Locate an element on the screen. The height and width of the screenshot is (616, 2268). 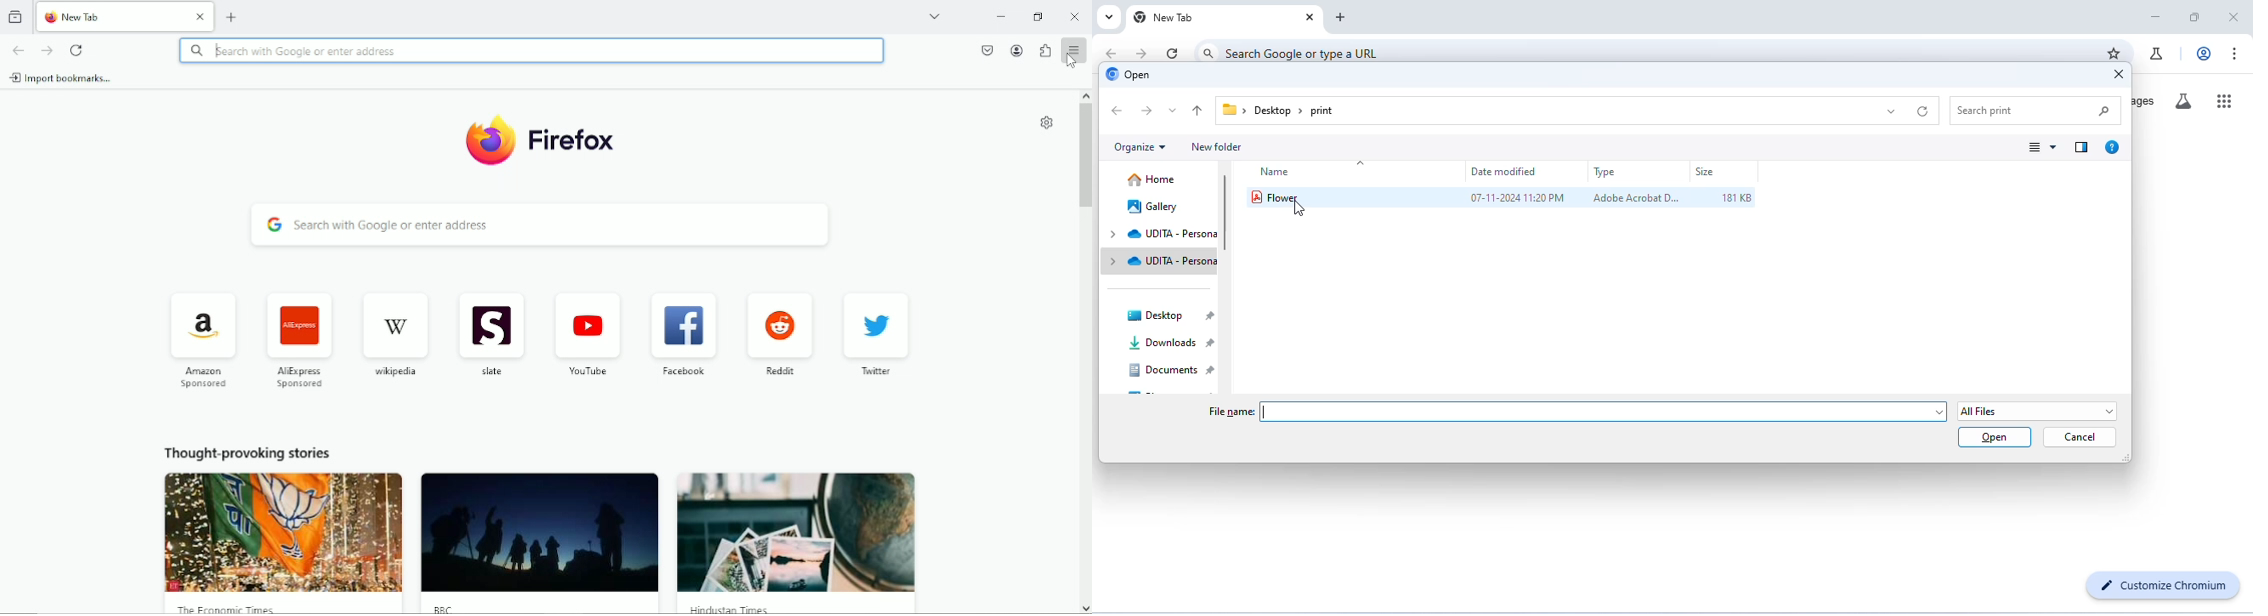
close is located at coordinates (2119, 75).